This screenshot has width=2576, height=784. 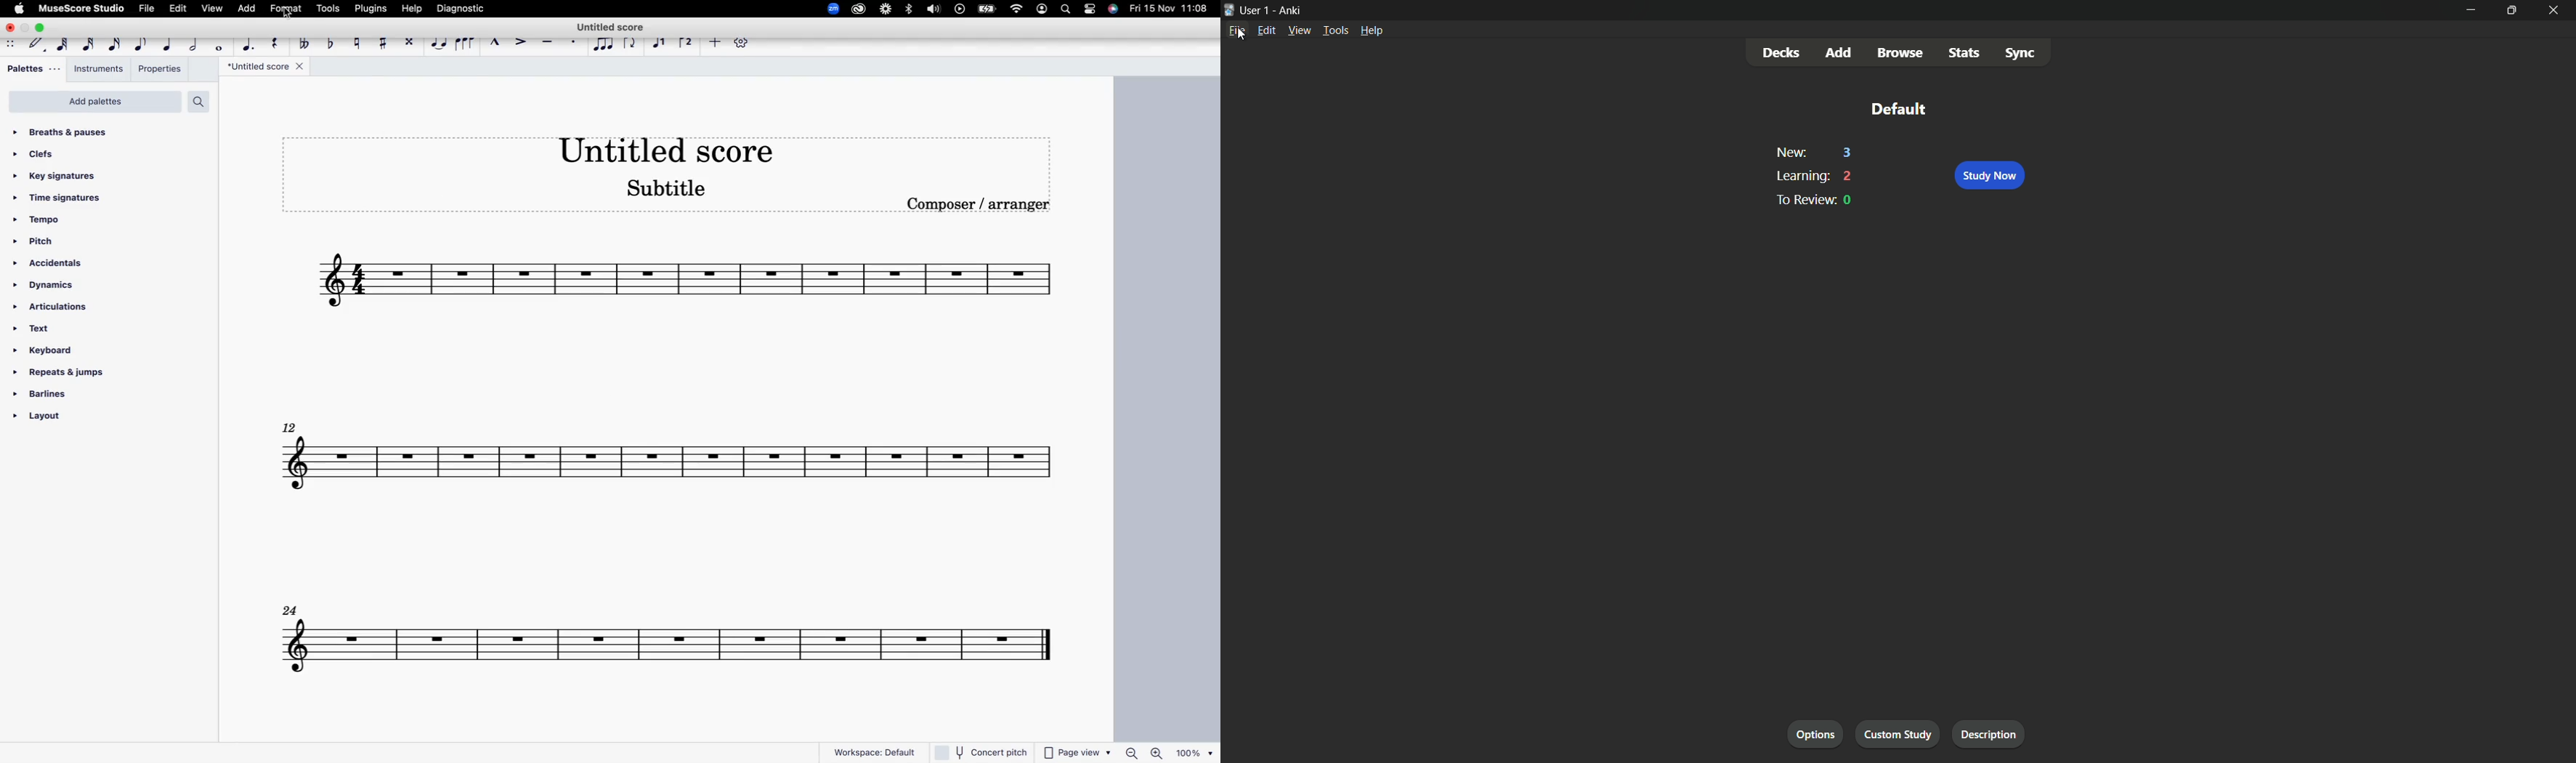 I want to click on cursor, so click(x=1240, y=37).